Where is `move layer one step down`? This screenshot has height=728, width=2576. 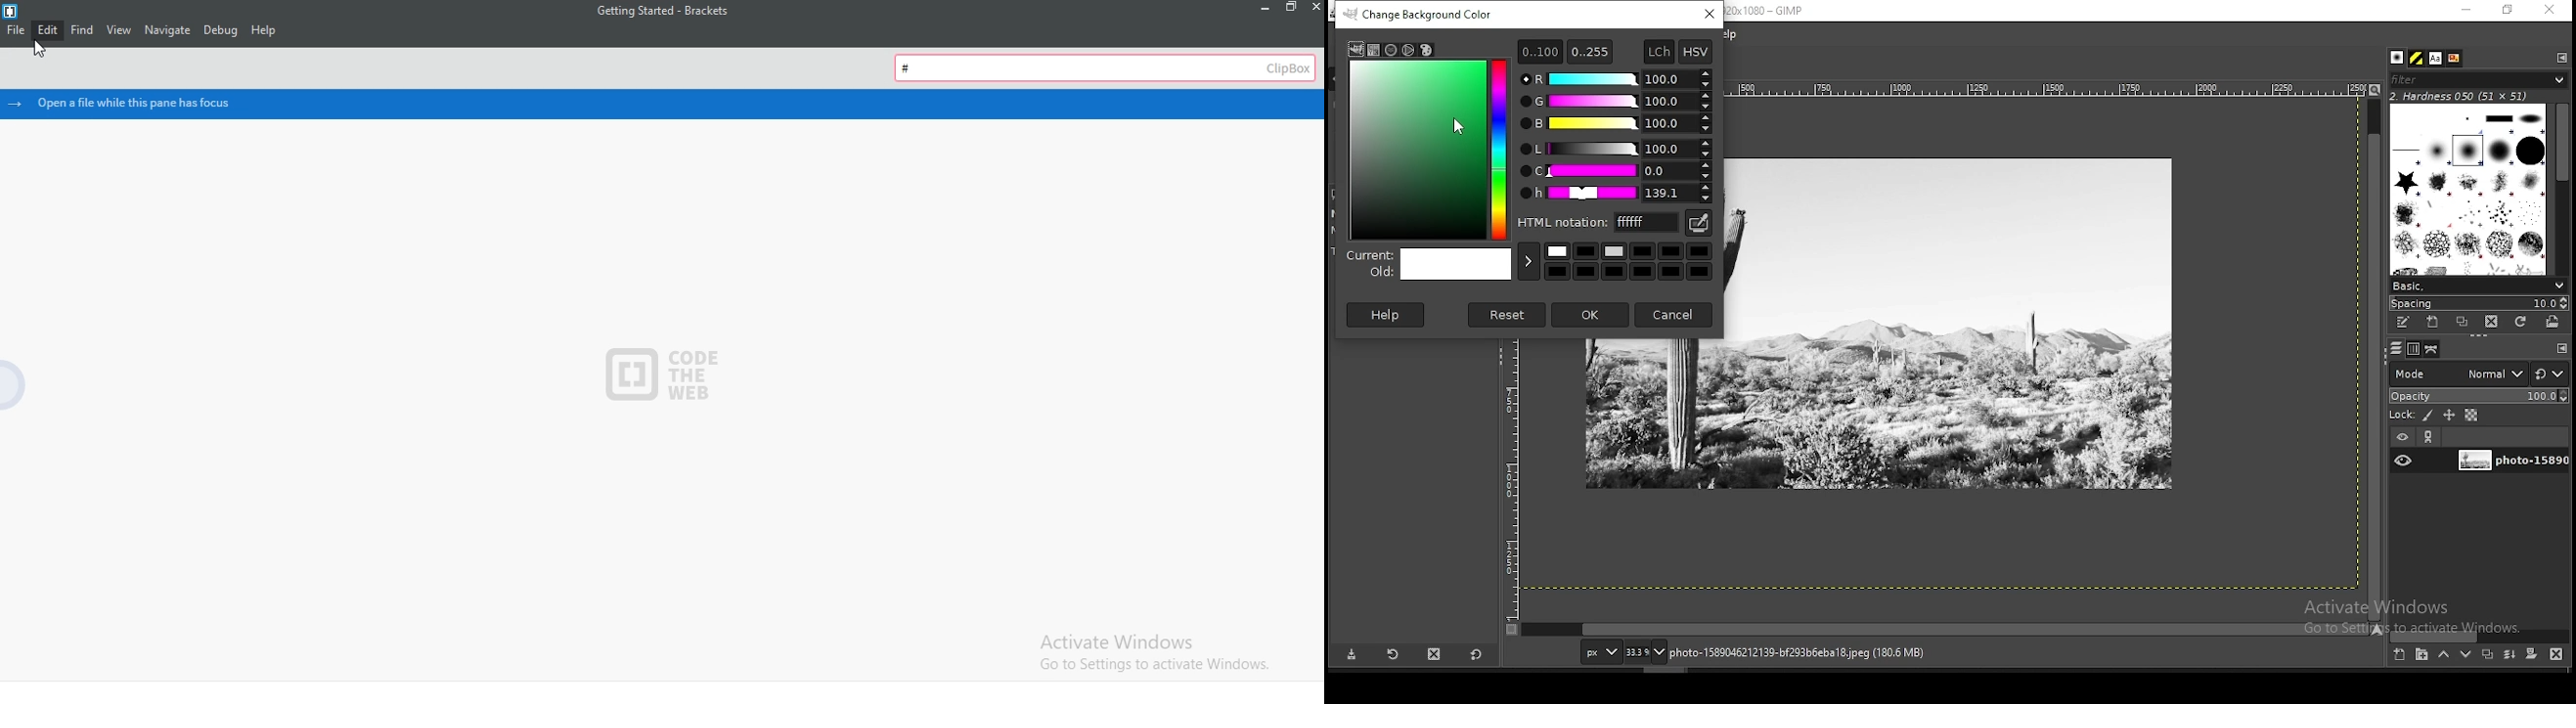 move layer one step down is located at coordinates (2465, 654).